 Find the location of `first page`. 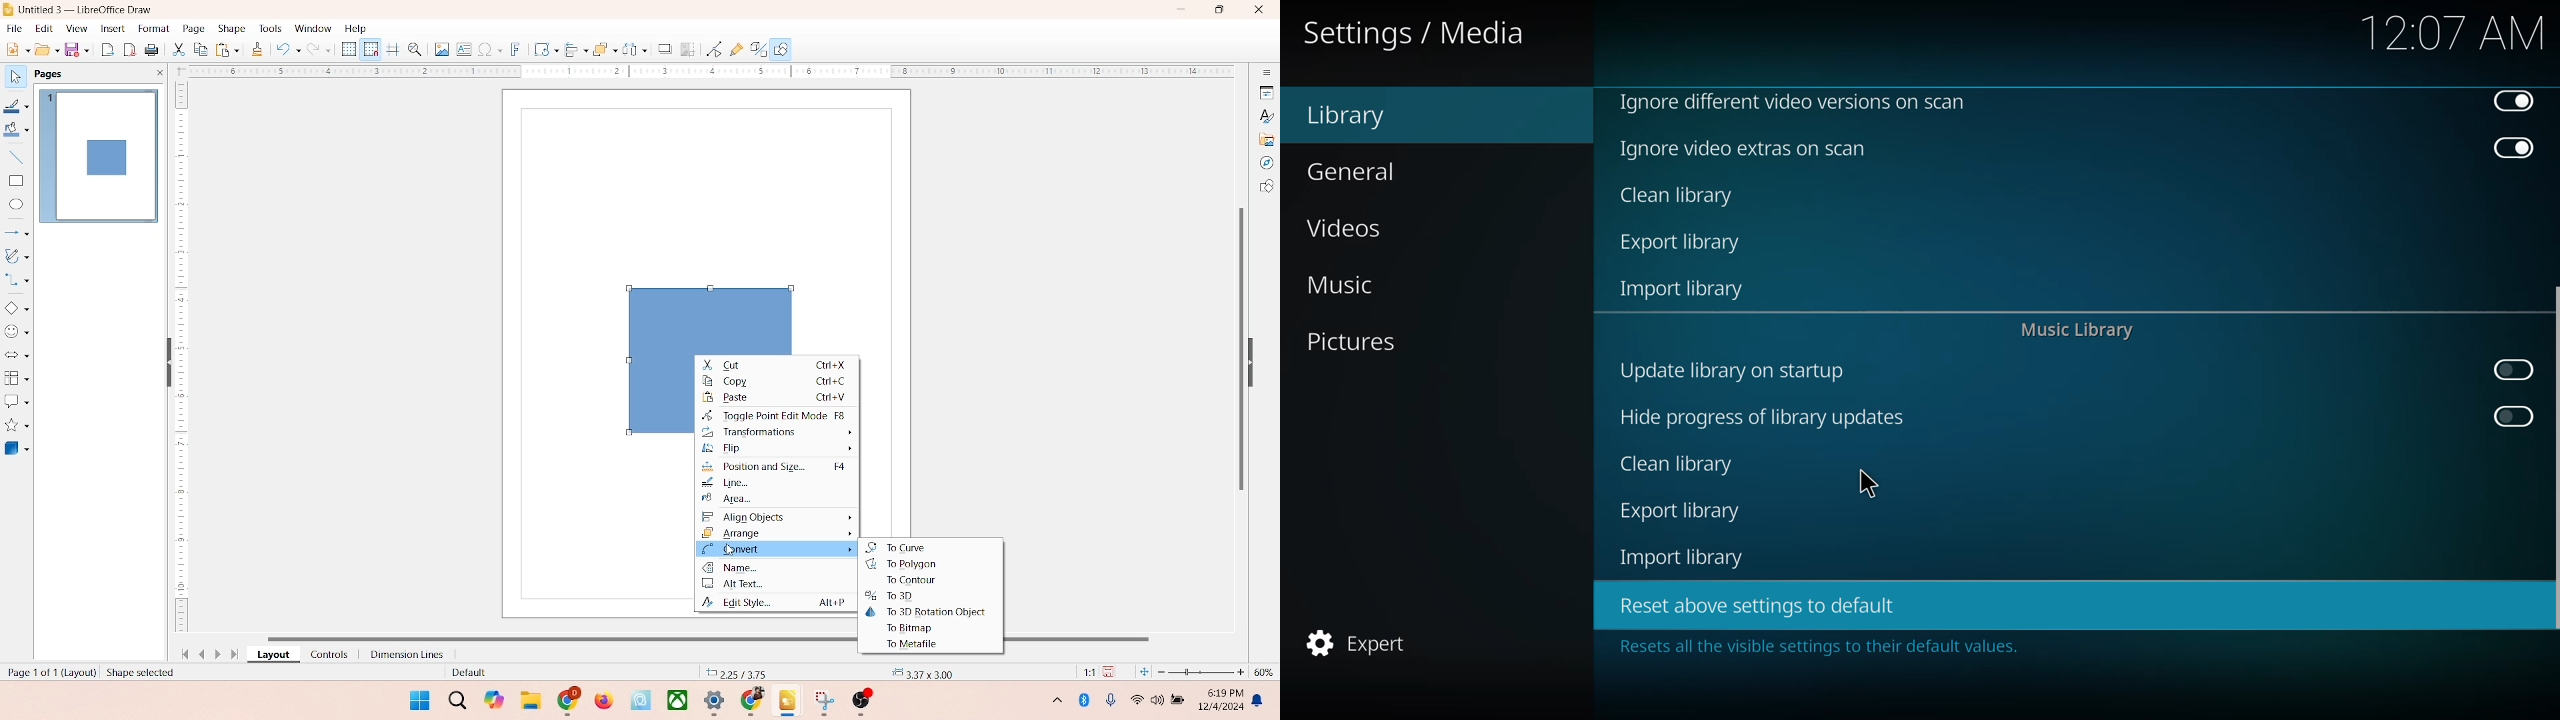

first page is located at coordinates (181, 652).